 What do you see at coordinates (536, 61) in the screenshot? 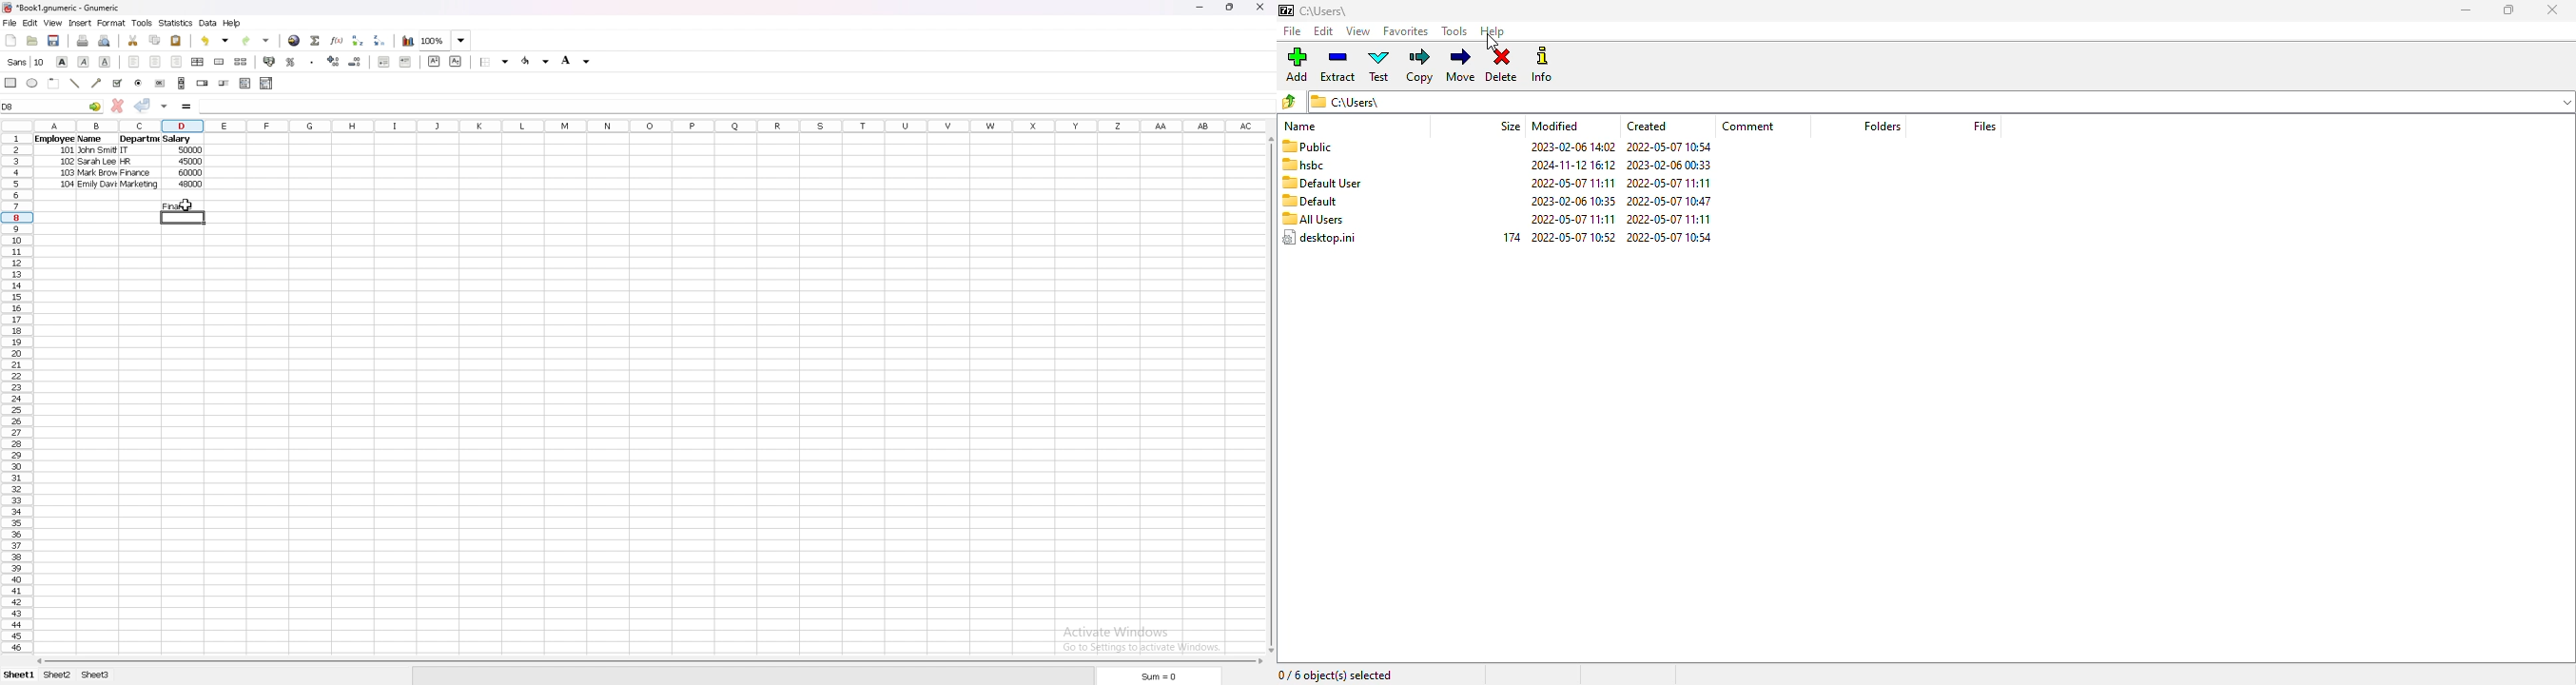
I see `foreground` at bounding box center [536, 61].